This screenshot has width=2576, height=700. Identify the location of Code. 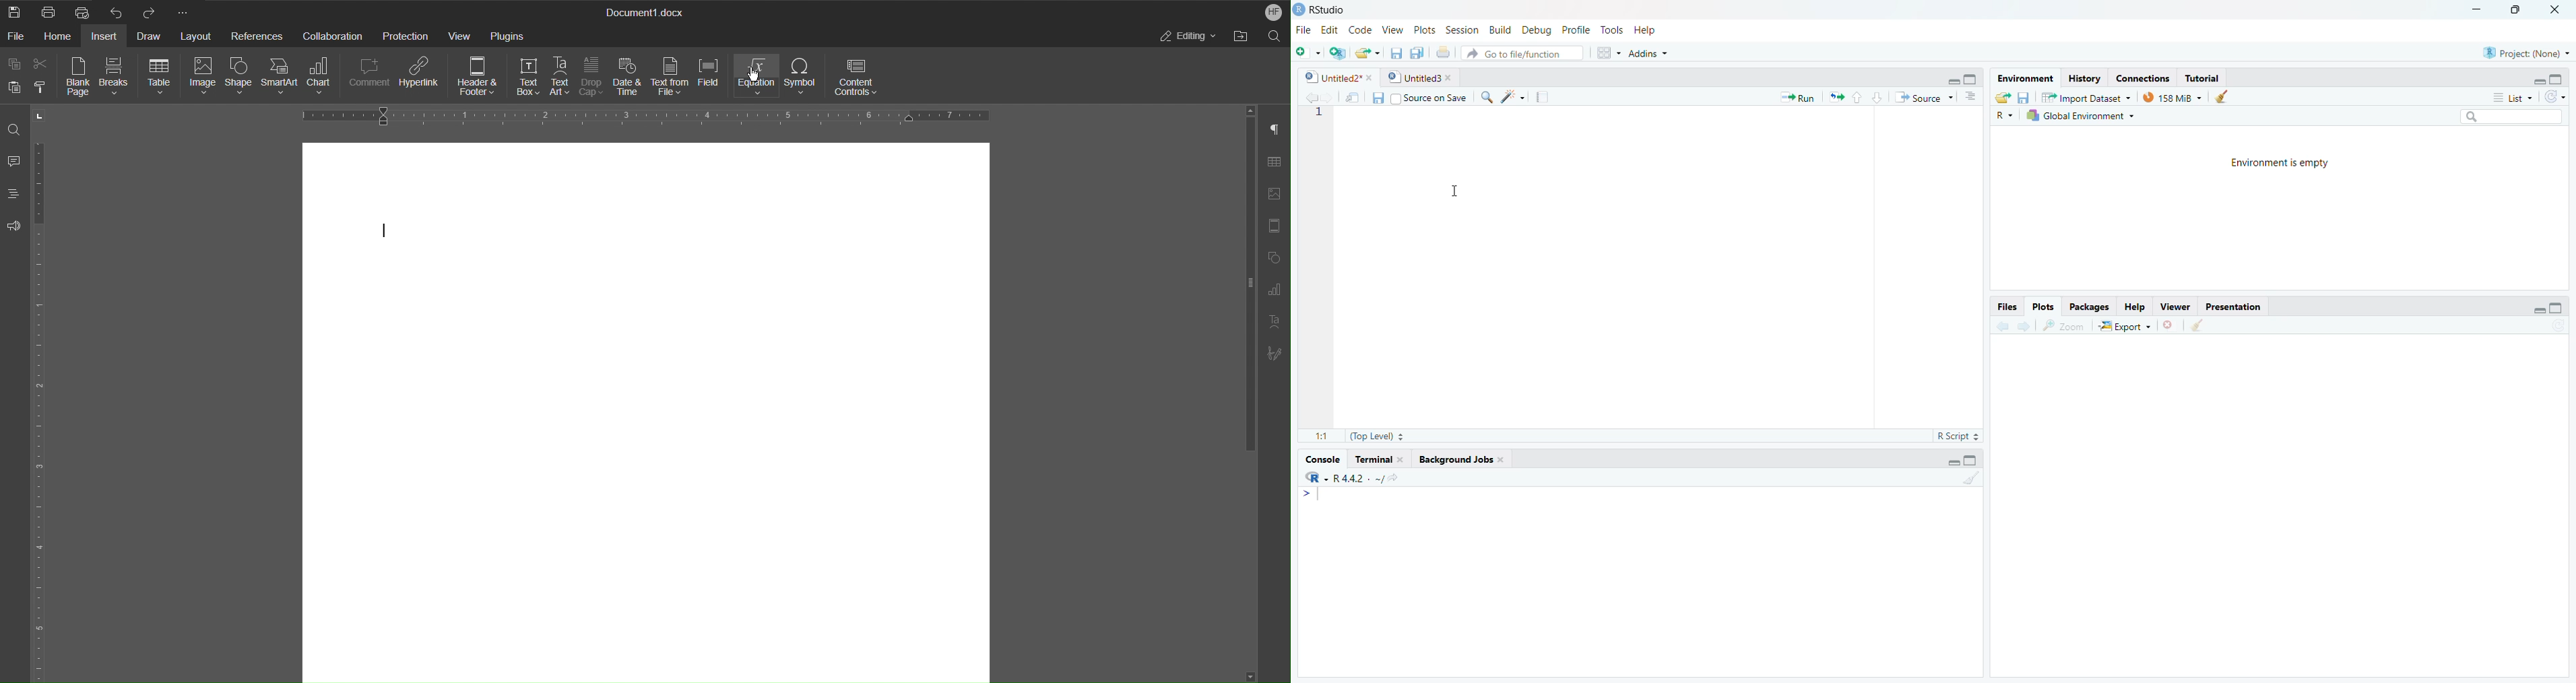
(1360, 29).